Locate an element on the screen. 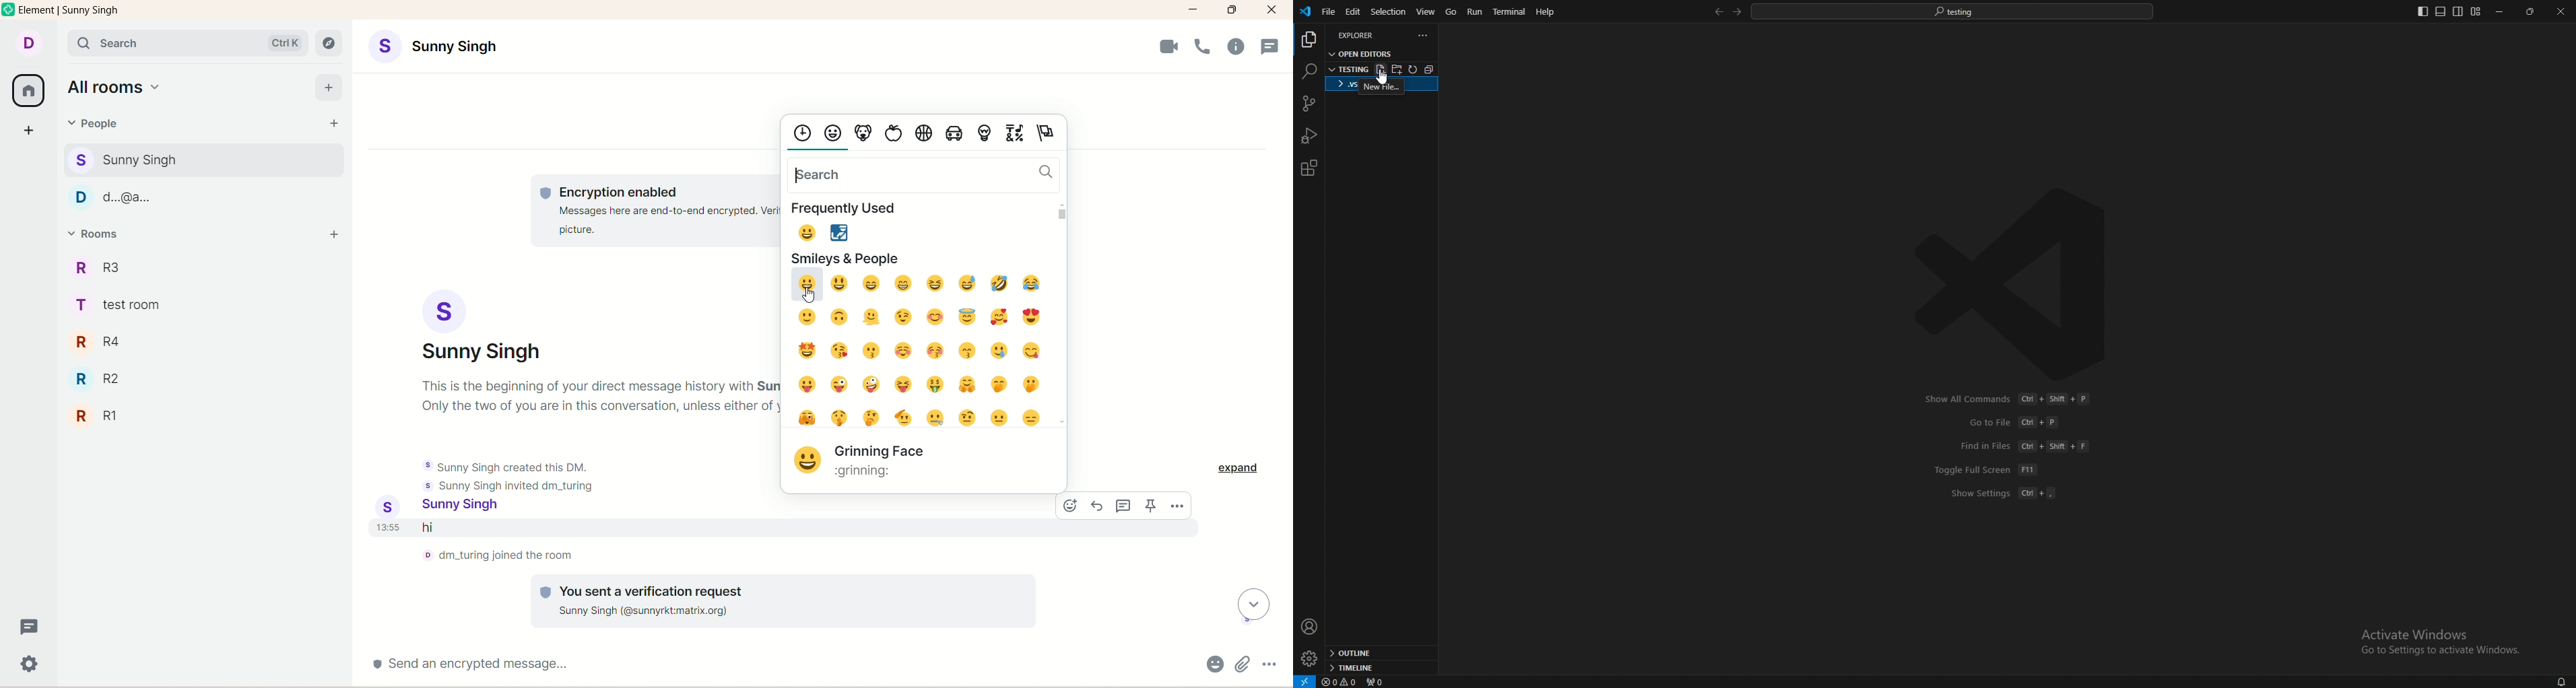 The image size is (2576, 700). Star struck is located at coordinates (807, 350).